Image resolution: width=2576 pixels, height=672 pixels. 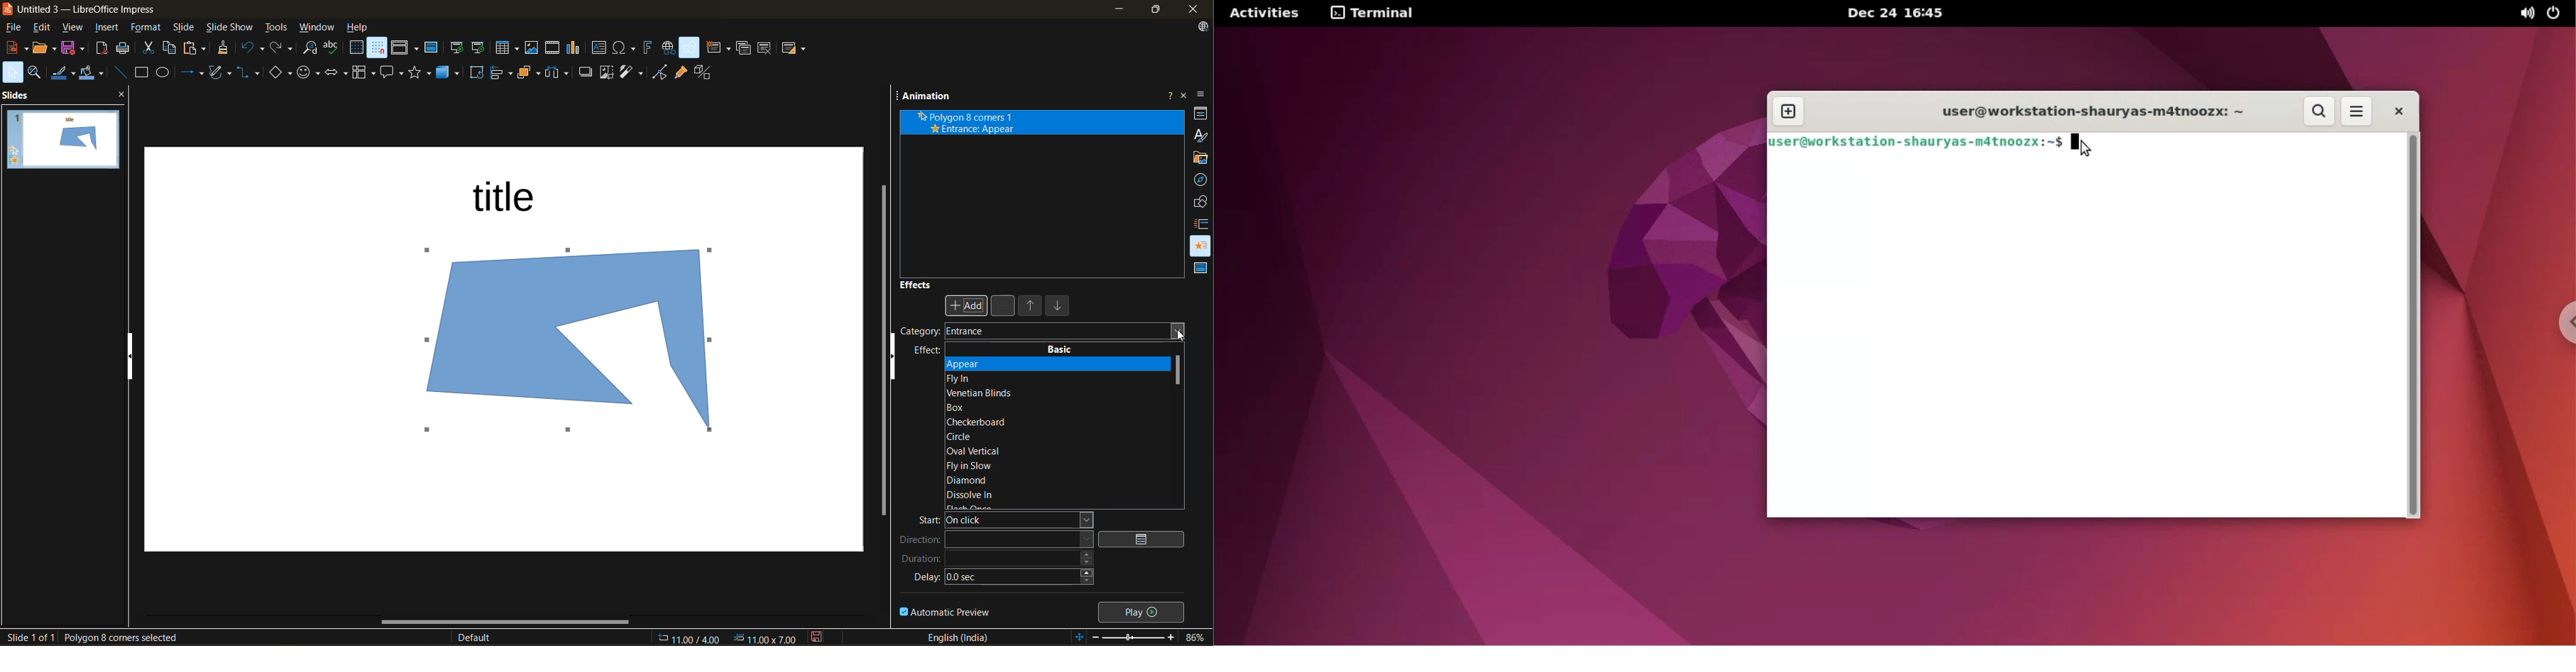 What do you see at coordinates (1201, 271) in the screenshot?
I see `master slides` at bounding box center [1201, 271].